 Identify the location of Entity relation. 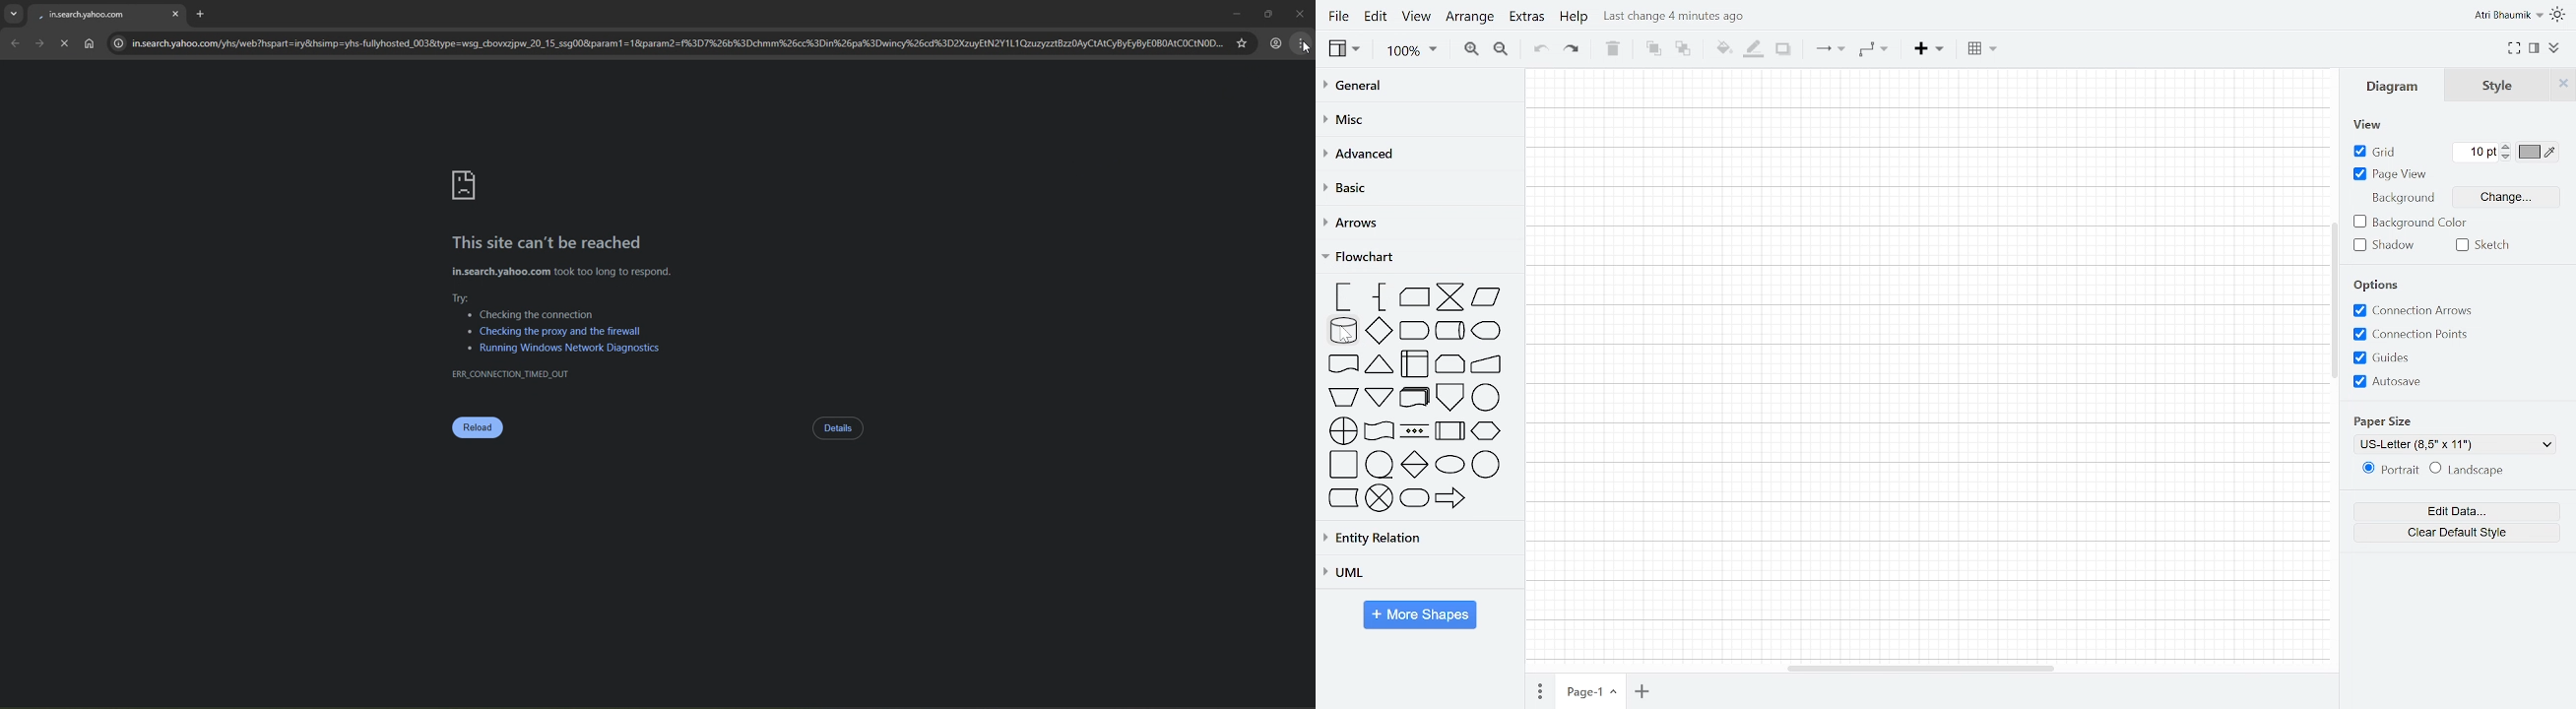
(1415, 537).